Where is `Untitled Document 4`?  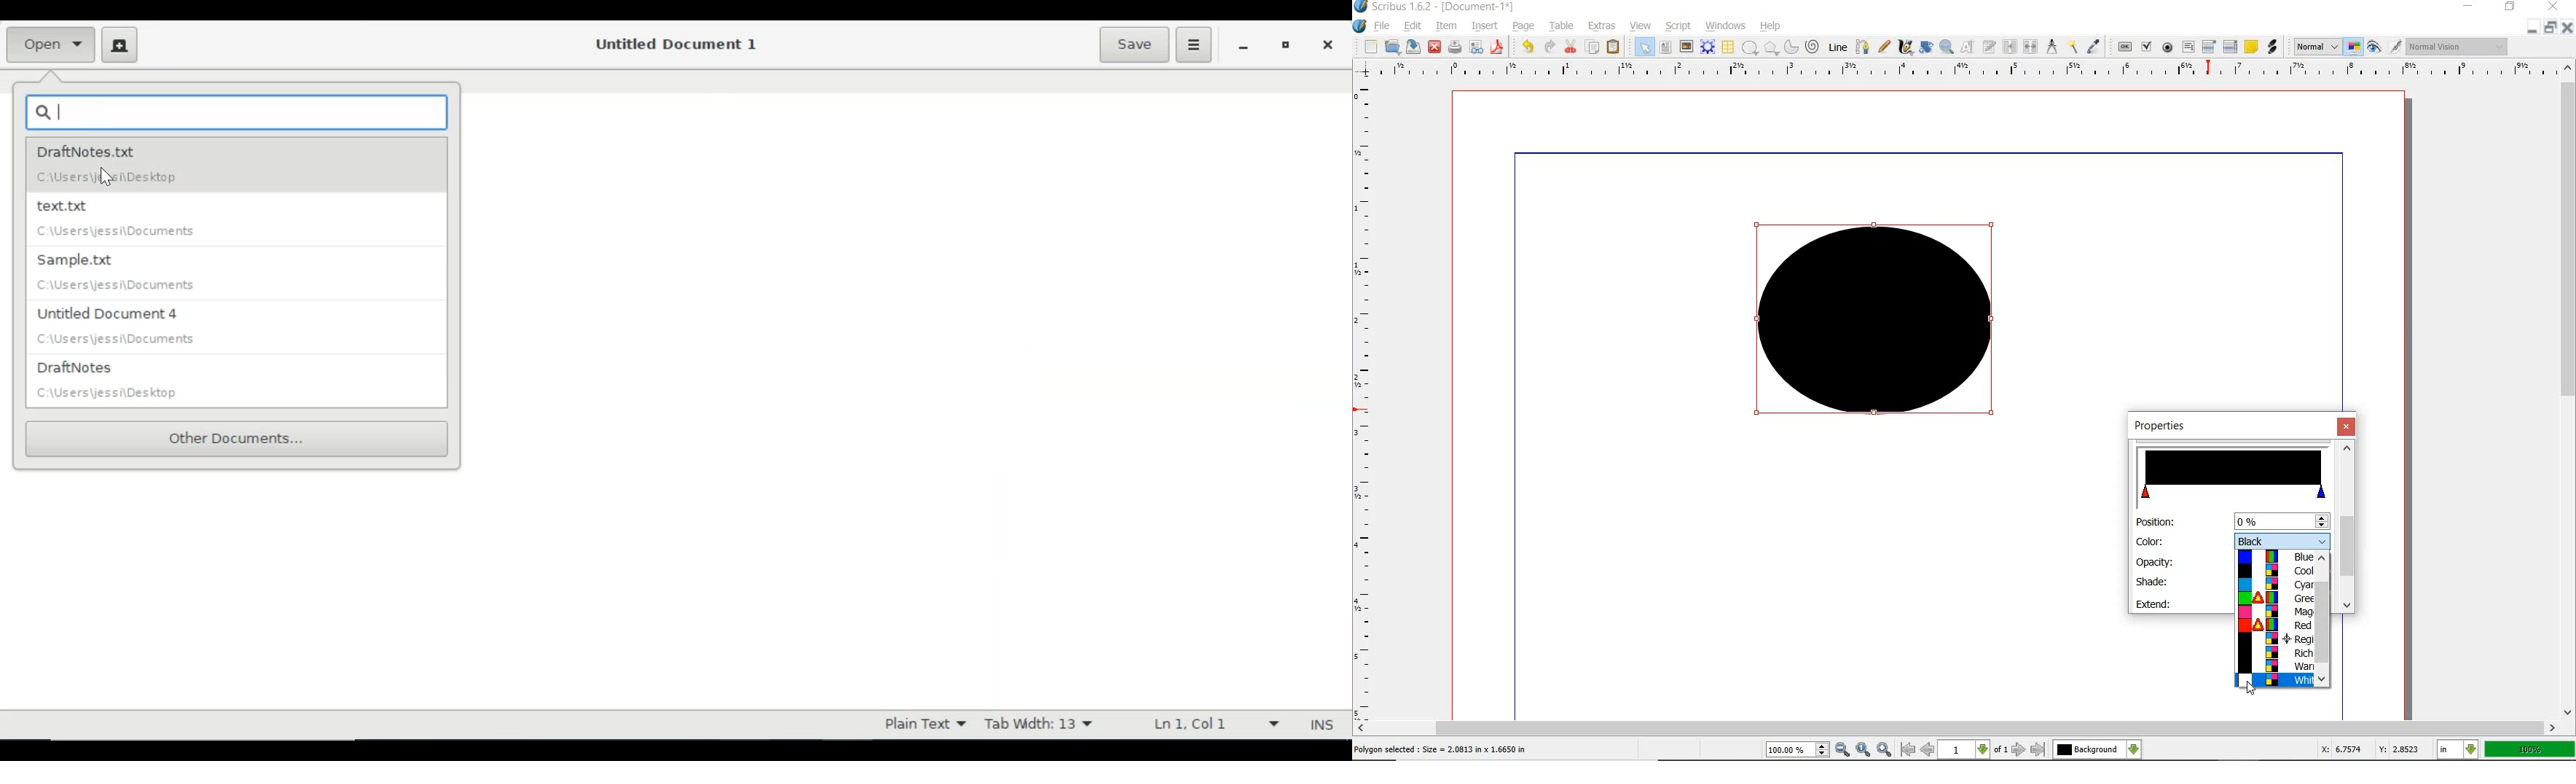 Untitled Document 4 is located at coordinates (237, 329).